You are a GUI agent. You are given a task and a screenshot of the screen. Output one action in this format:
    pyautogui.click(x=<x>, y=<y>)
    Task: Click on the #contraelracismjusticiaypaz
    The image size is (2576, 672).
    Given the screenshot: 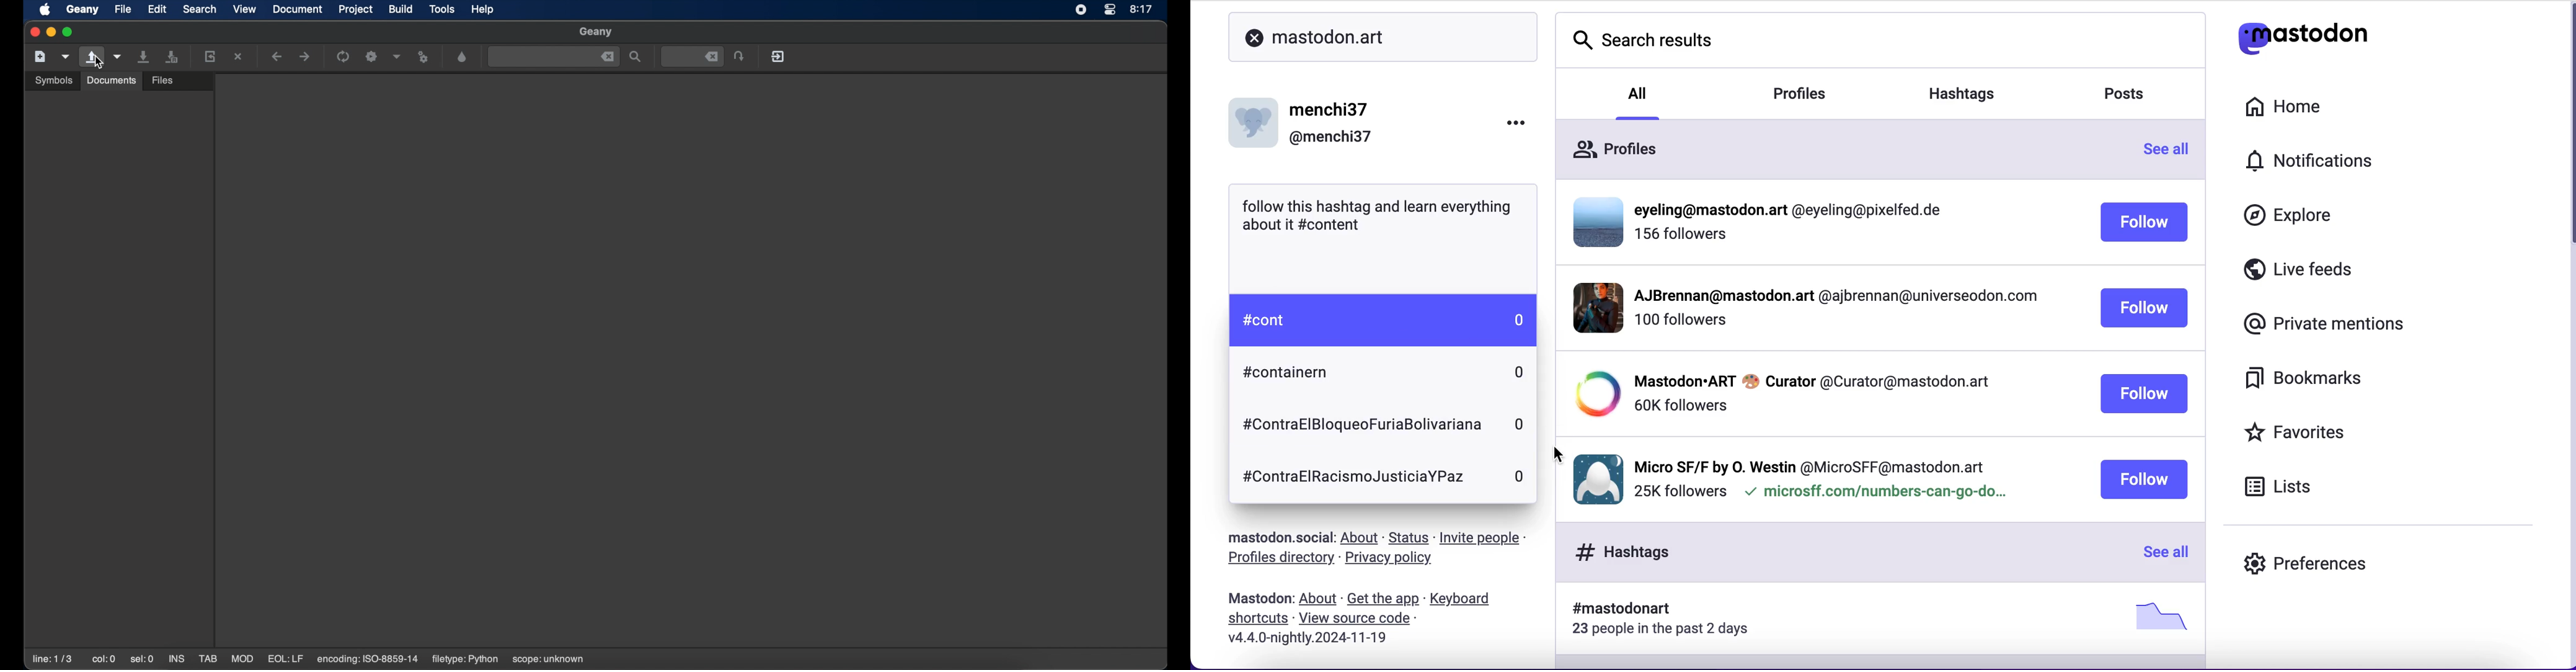 What is the action you would take?
    pyautogui.click(x=1352, y=478)
    